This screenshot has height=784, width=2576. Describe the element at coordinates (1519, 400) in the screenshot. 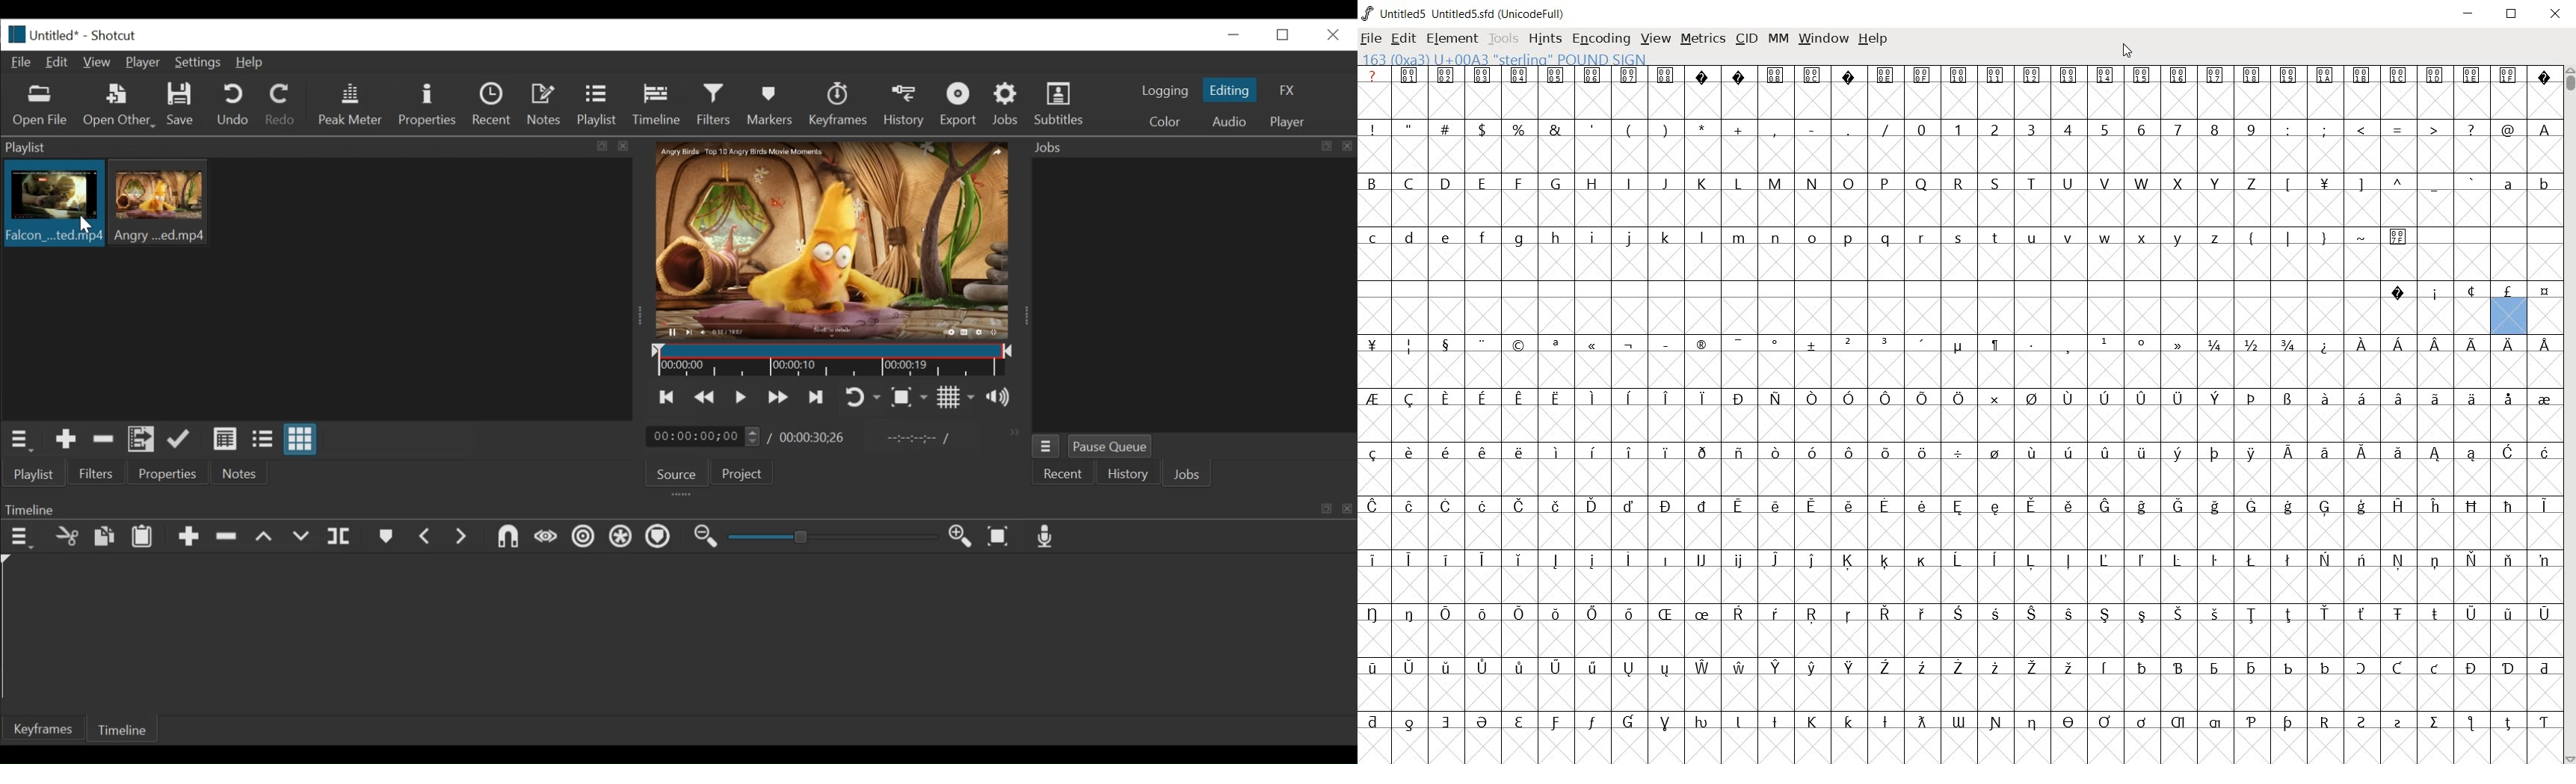

I see `Symbol` at that location.